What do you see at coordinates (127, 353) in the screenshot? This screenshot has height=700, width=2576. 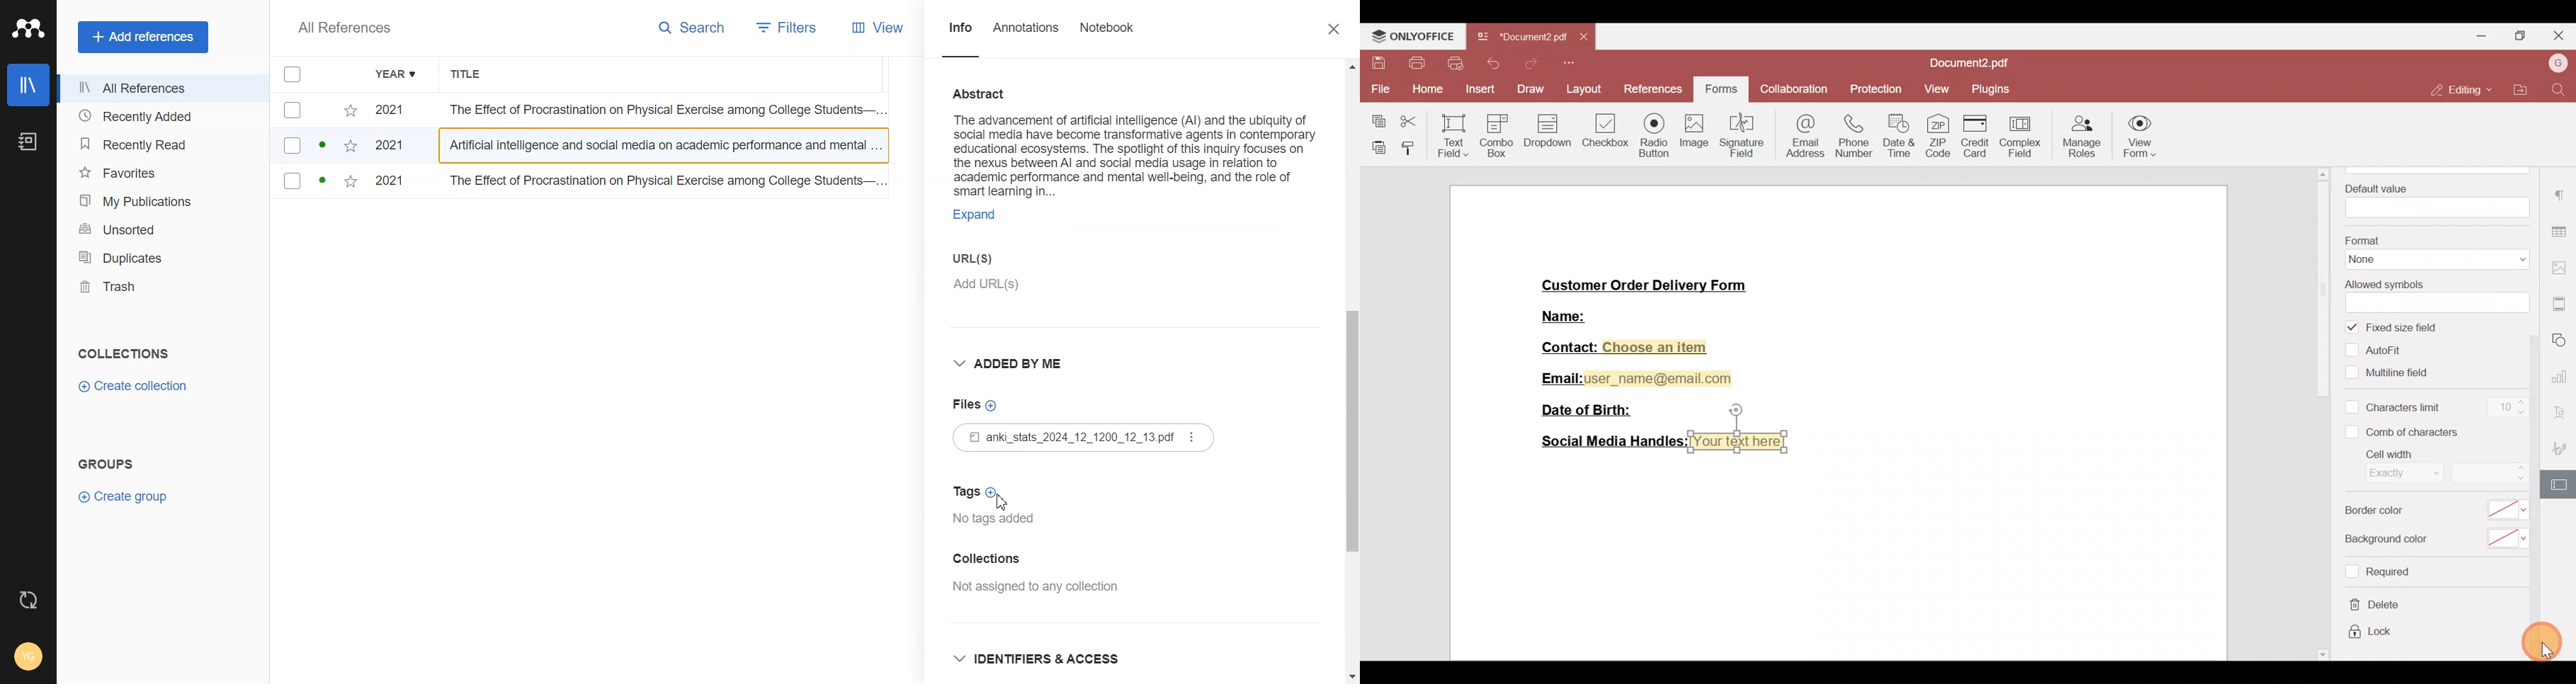 I see `COLLECTIONS` at bounding box center [127, 353].